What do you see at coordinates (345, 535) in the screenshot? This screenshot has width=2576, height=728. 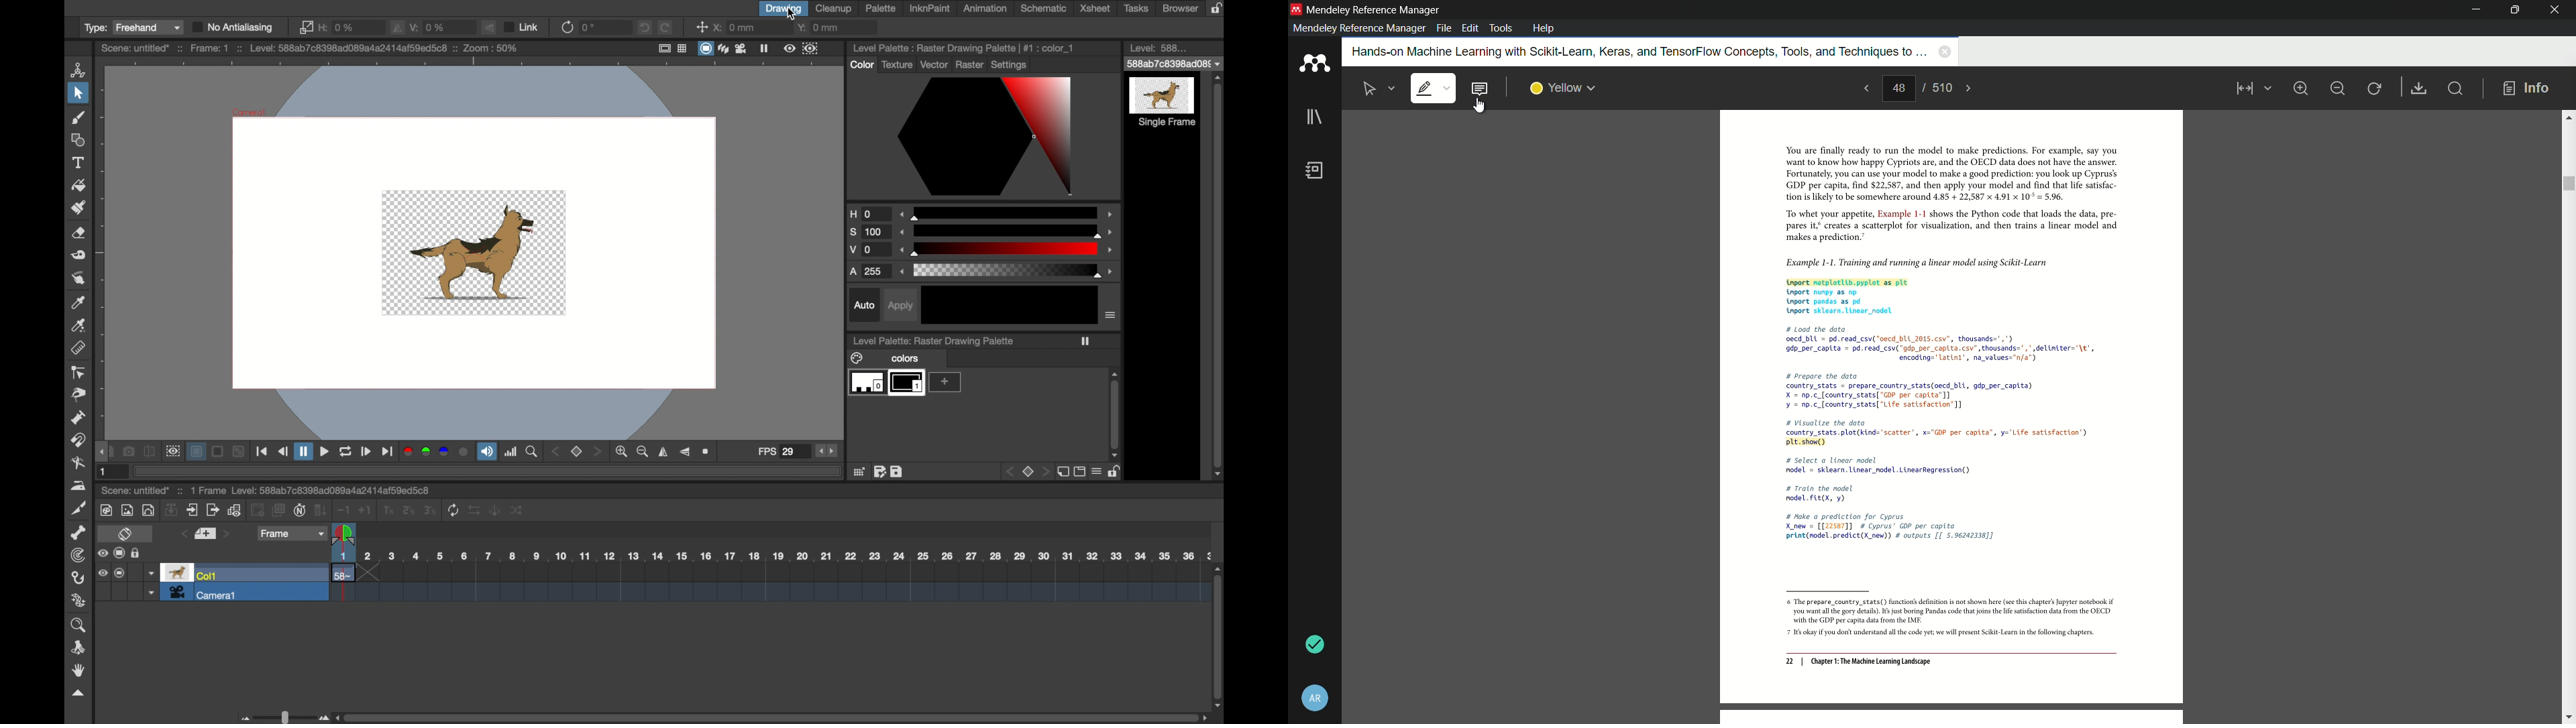 I see `playhead` at bounding box center [345, 535].